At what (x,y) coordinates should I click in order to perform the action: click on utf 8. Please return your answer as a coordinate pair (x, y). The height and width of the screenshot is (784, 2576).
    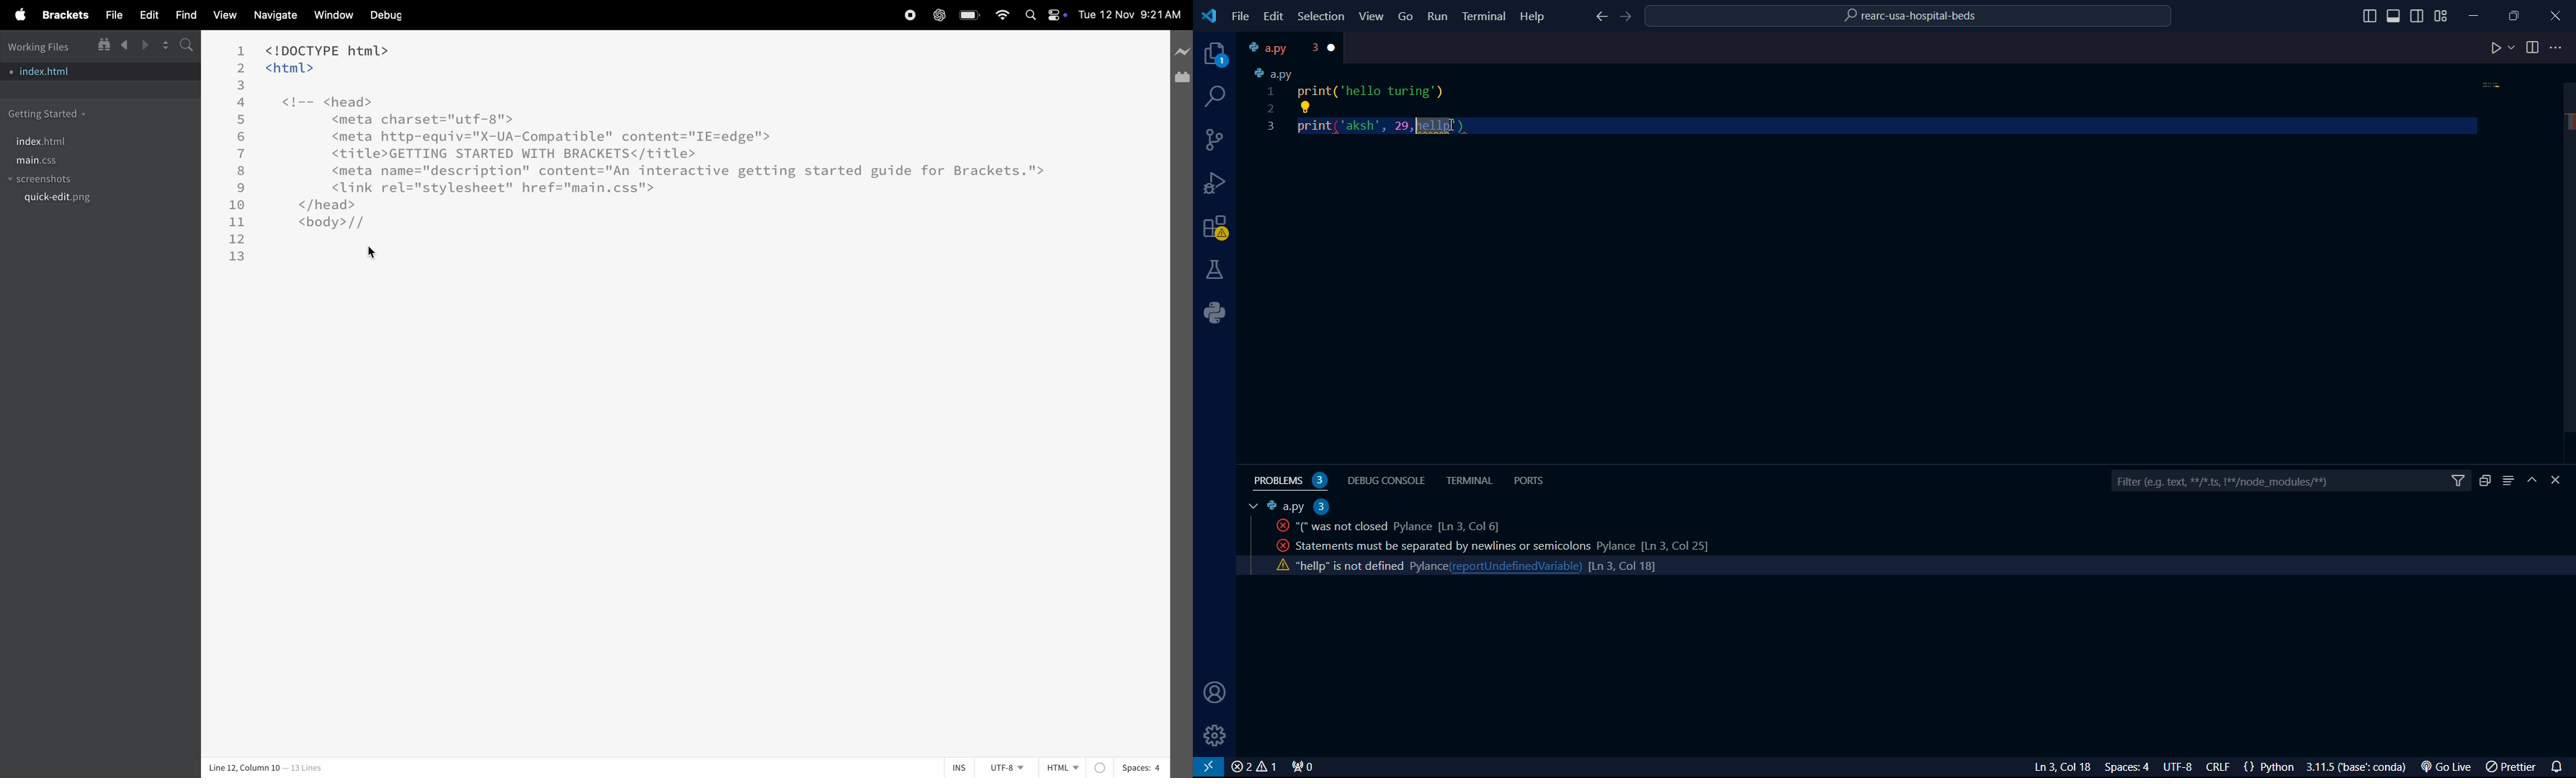
    Looking at the image, I should click on (1001, 768).